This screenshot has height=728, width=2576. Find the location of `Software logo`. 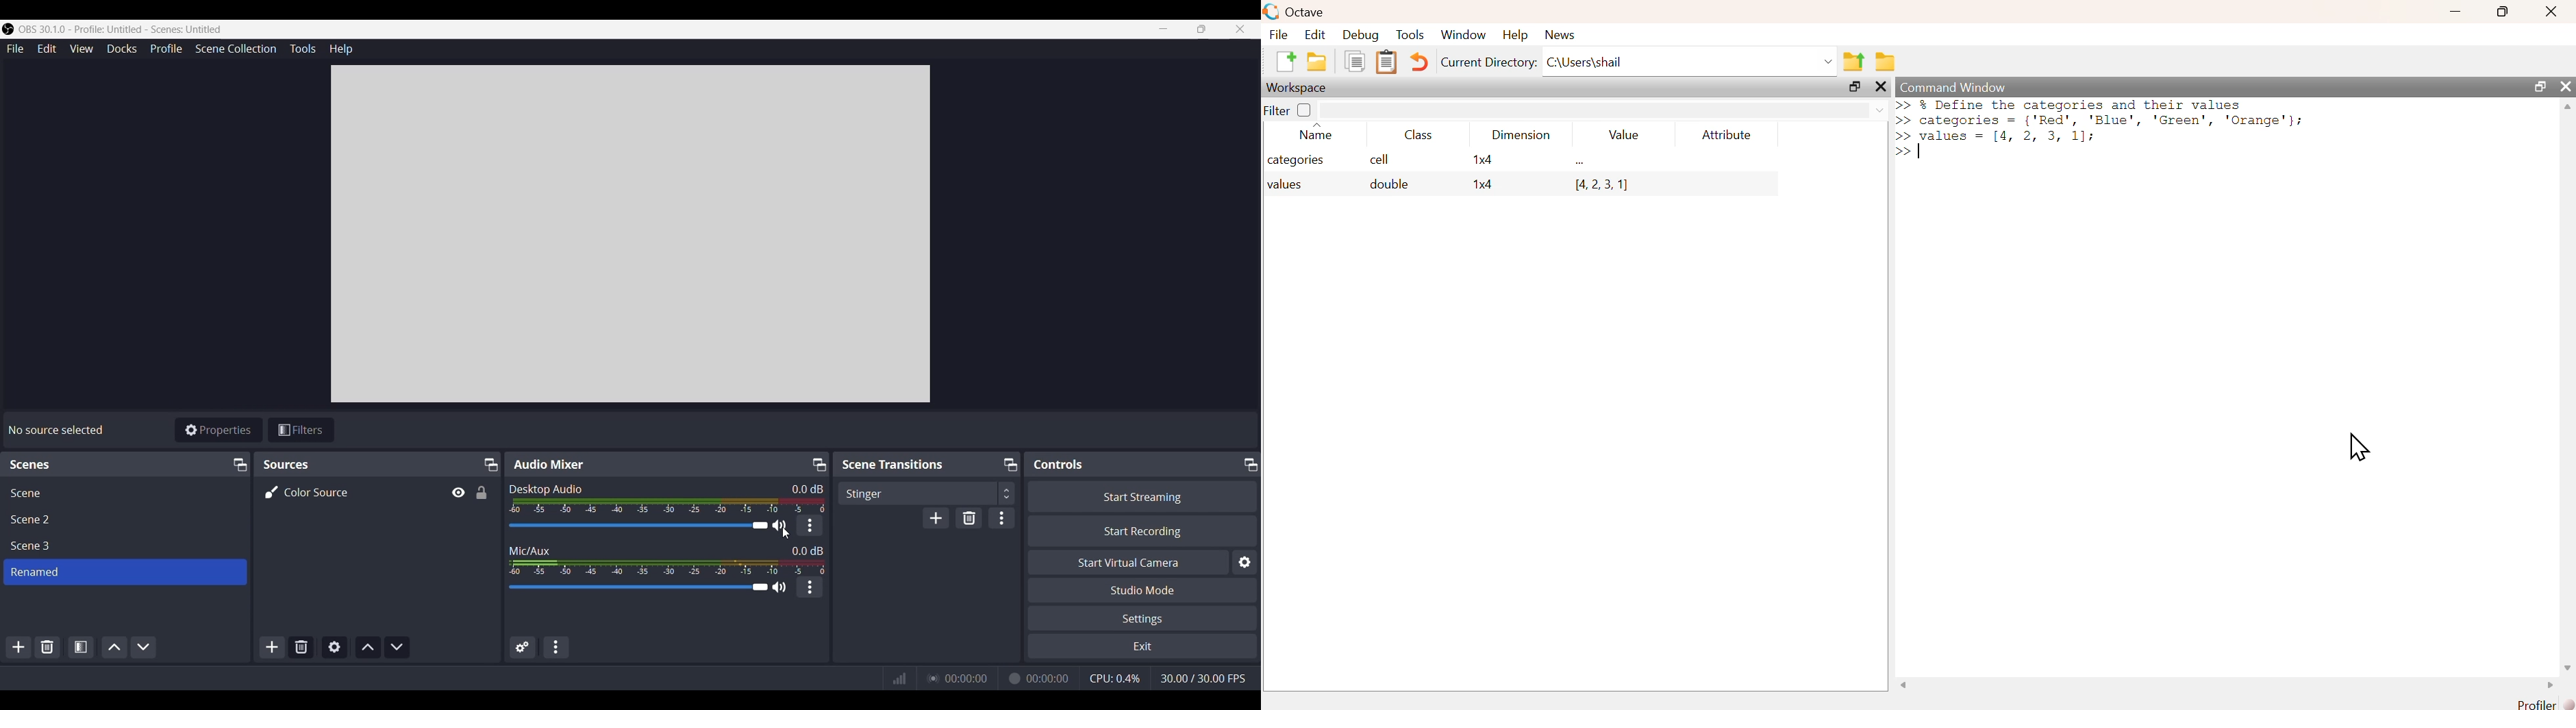

Software logo is located at coordinates (8, 29).